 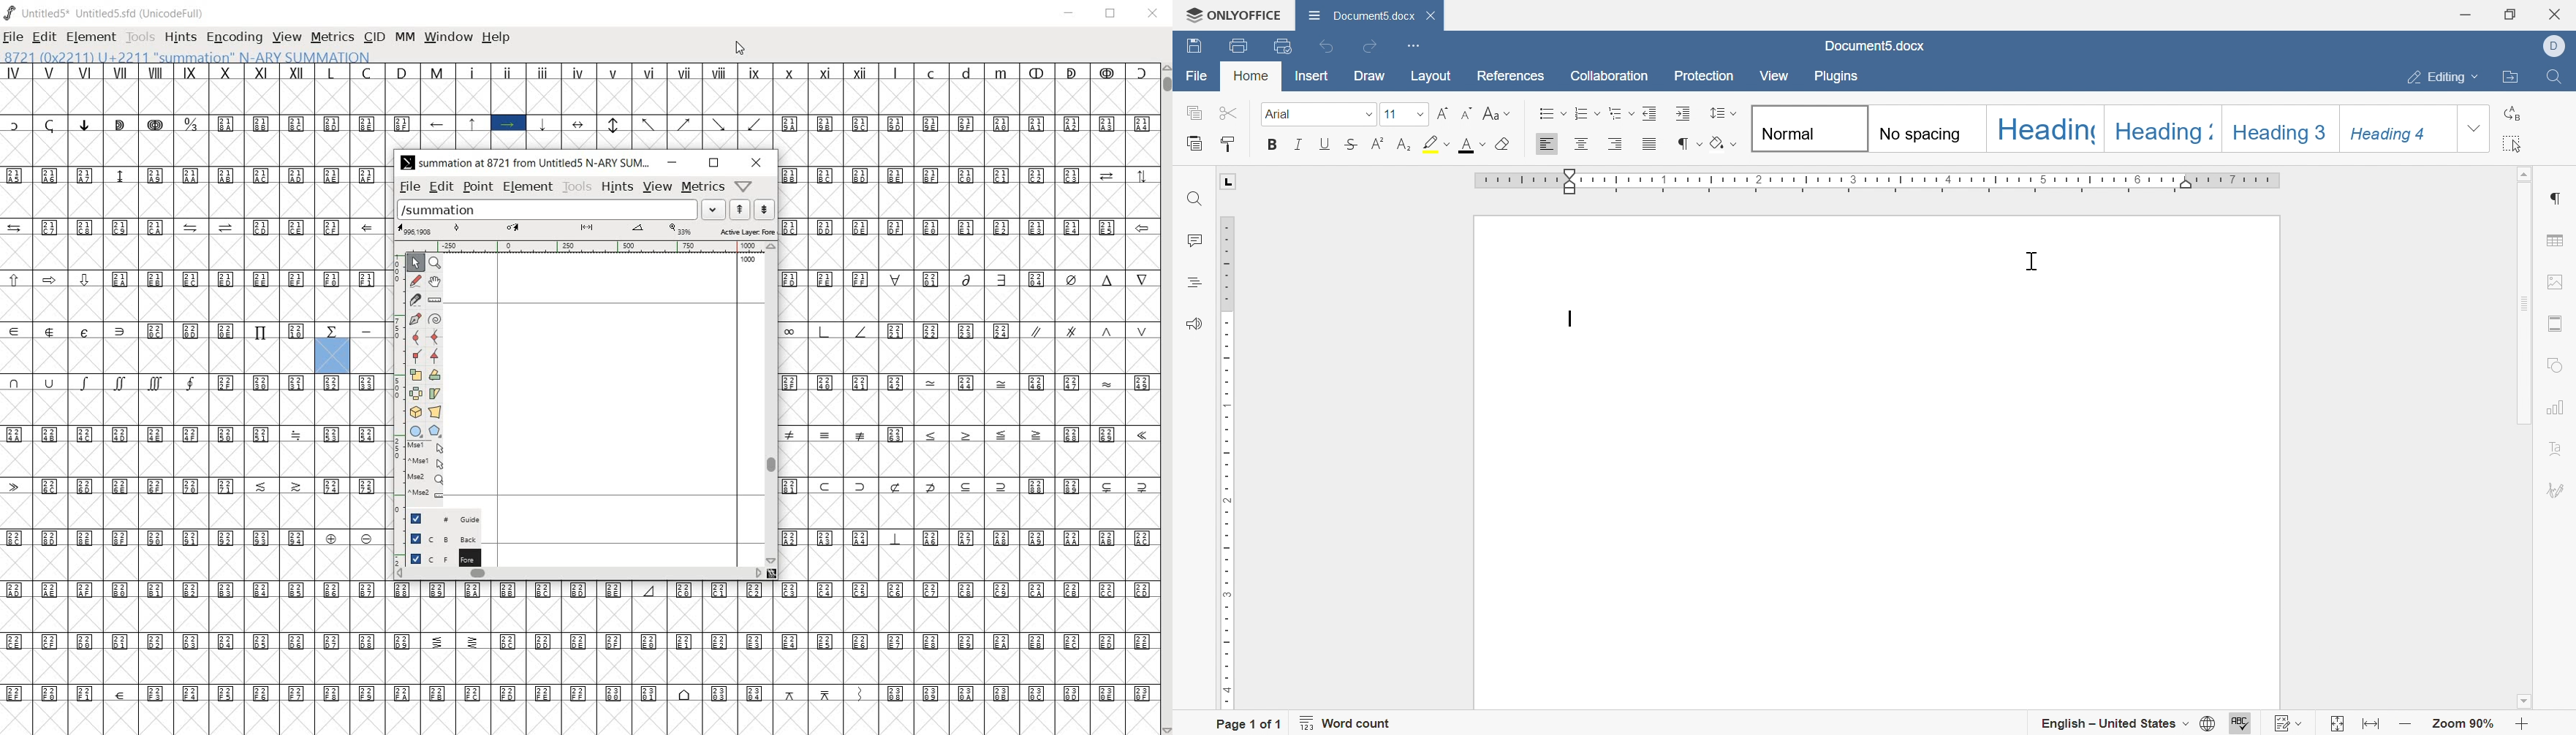 I want to click on perform a perspective transformation on the selection, so click(x=436, y=413).